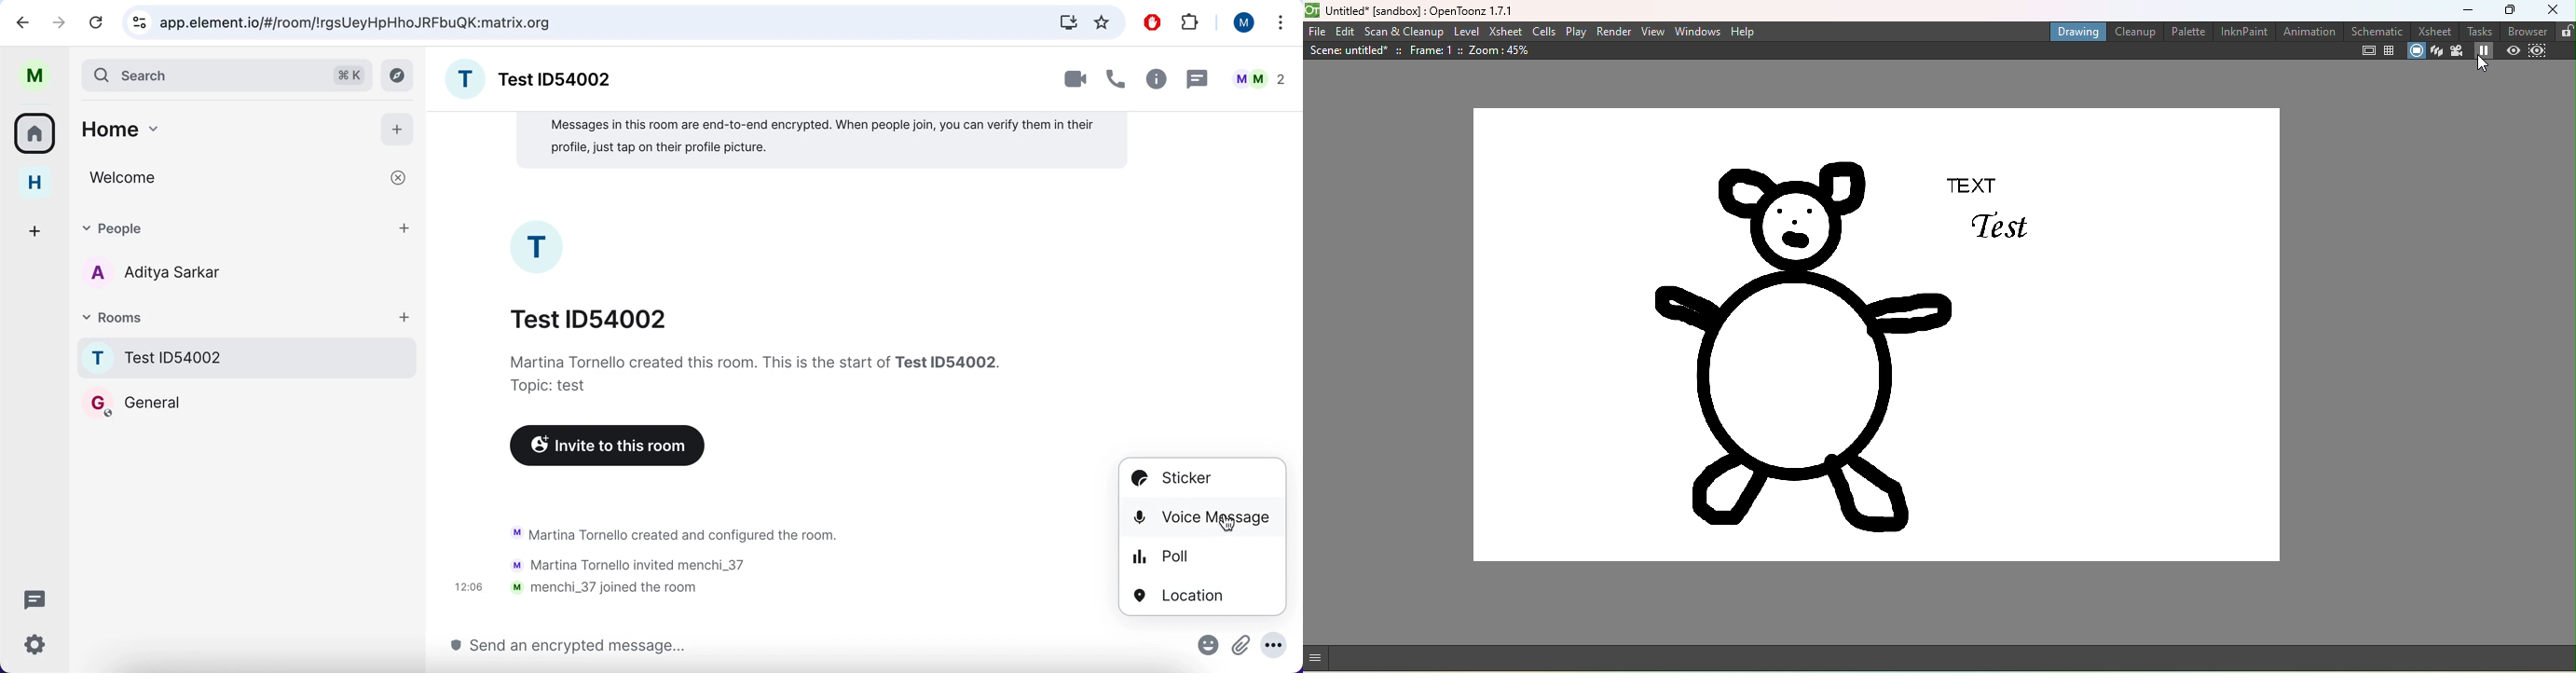 The image size is (2576, 700). I want to click on backward, so click(18, 22).